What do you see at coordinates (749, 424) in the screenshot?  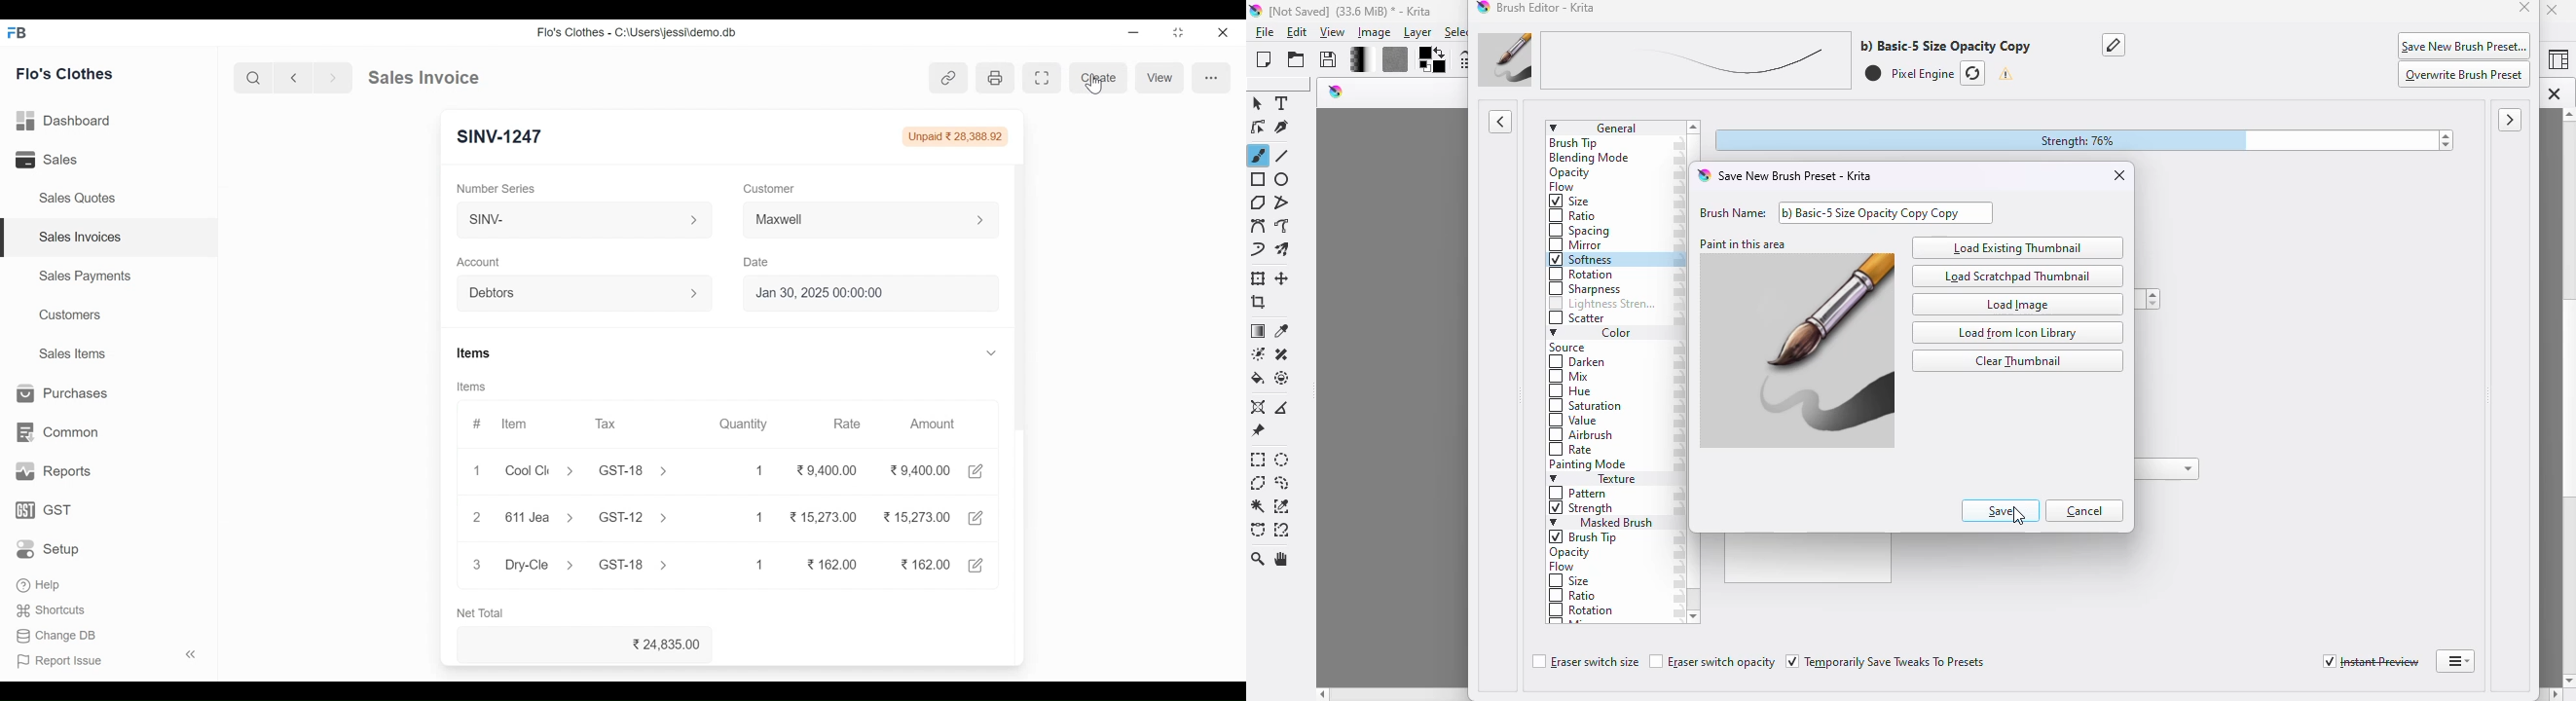 I see `Quantity` at bounding box center [749, 424].